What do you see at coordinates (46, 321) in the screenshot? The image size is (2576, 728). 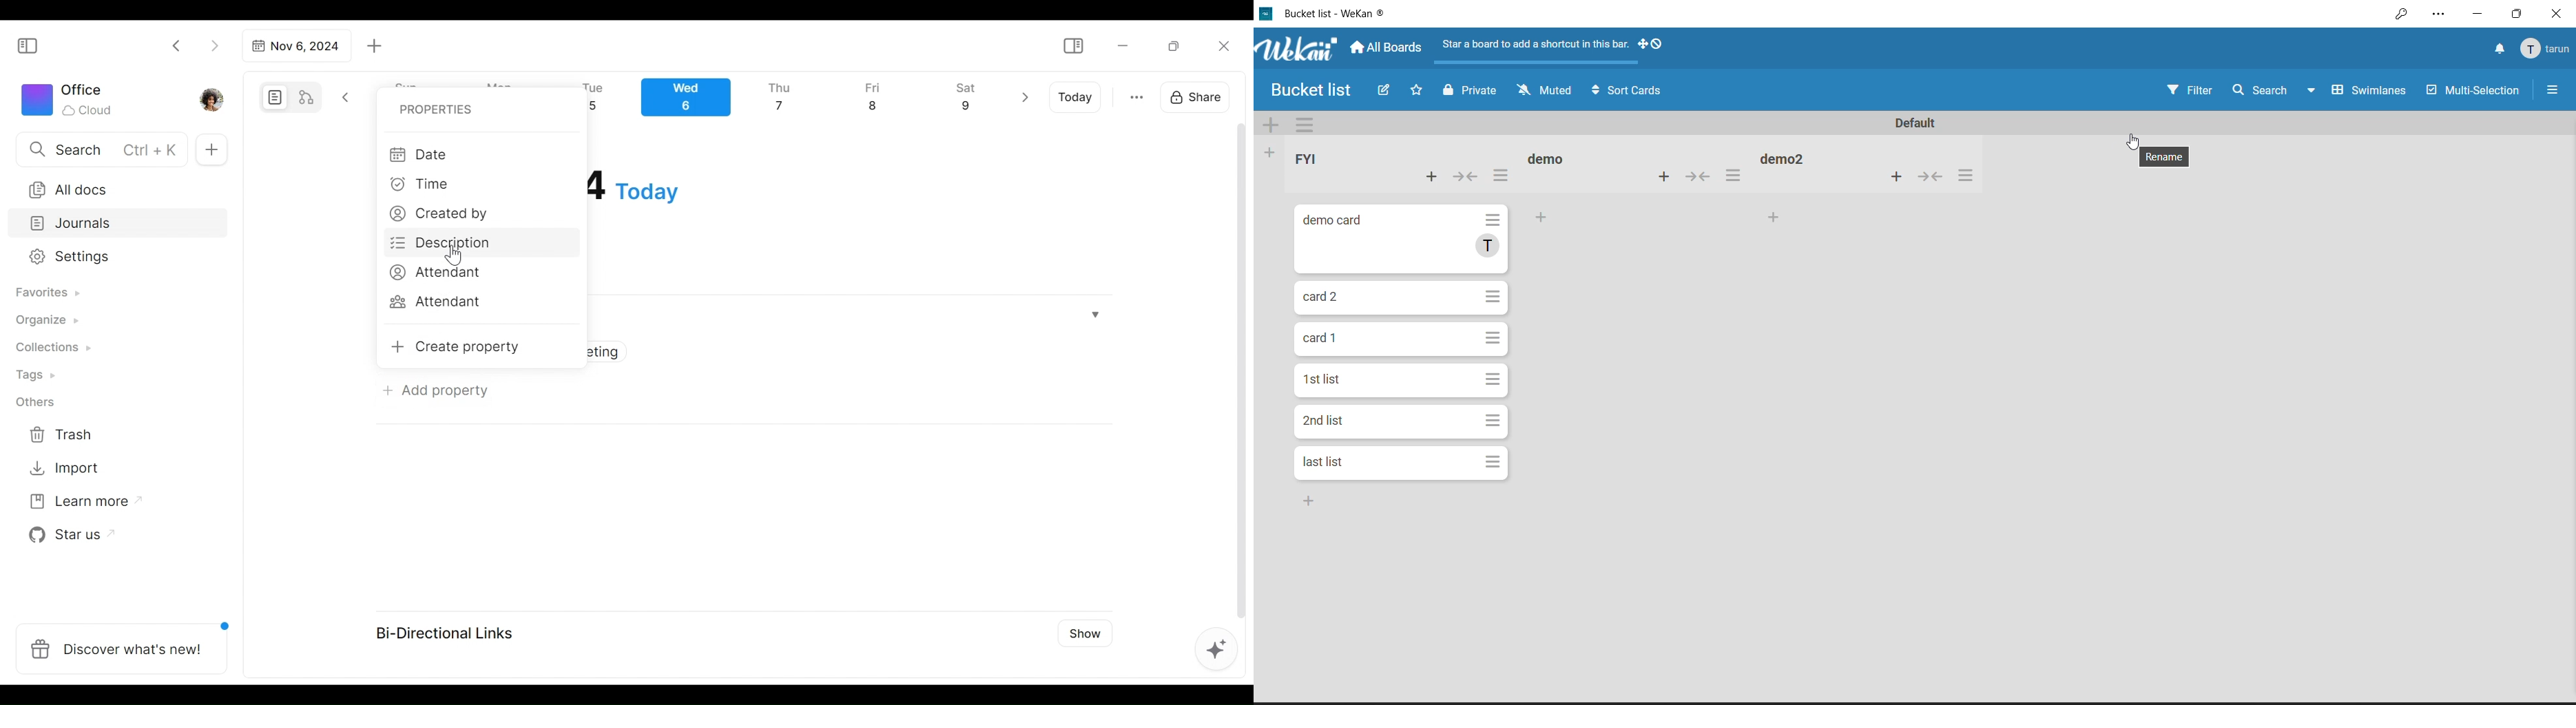 I see `Organize` at bounding box center [46, 321].